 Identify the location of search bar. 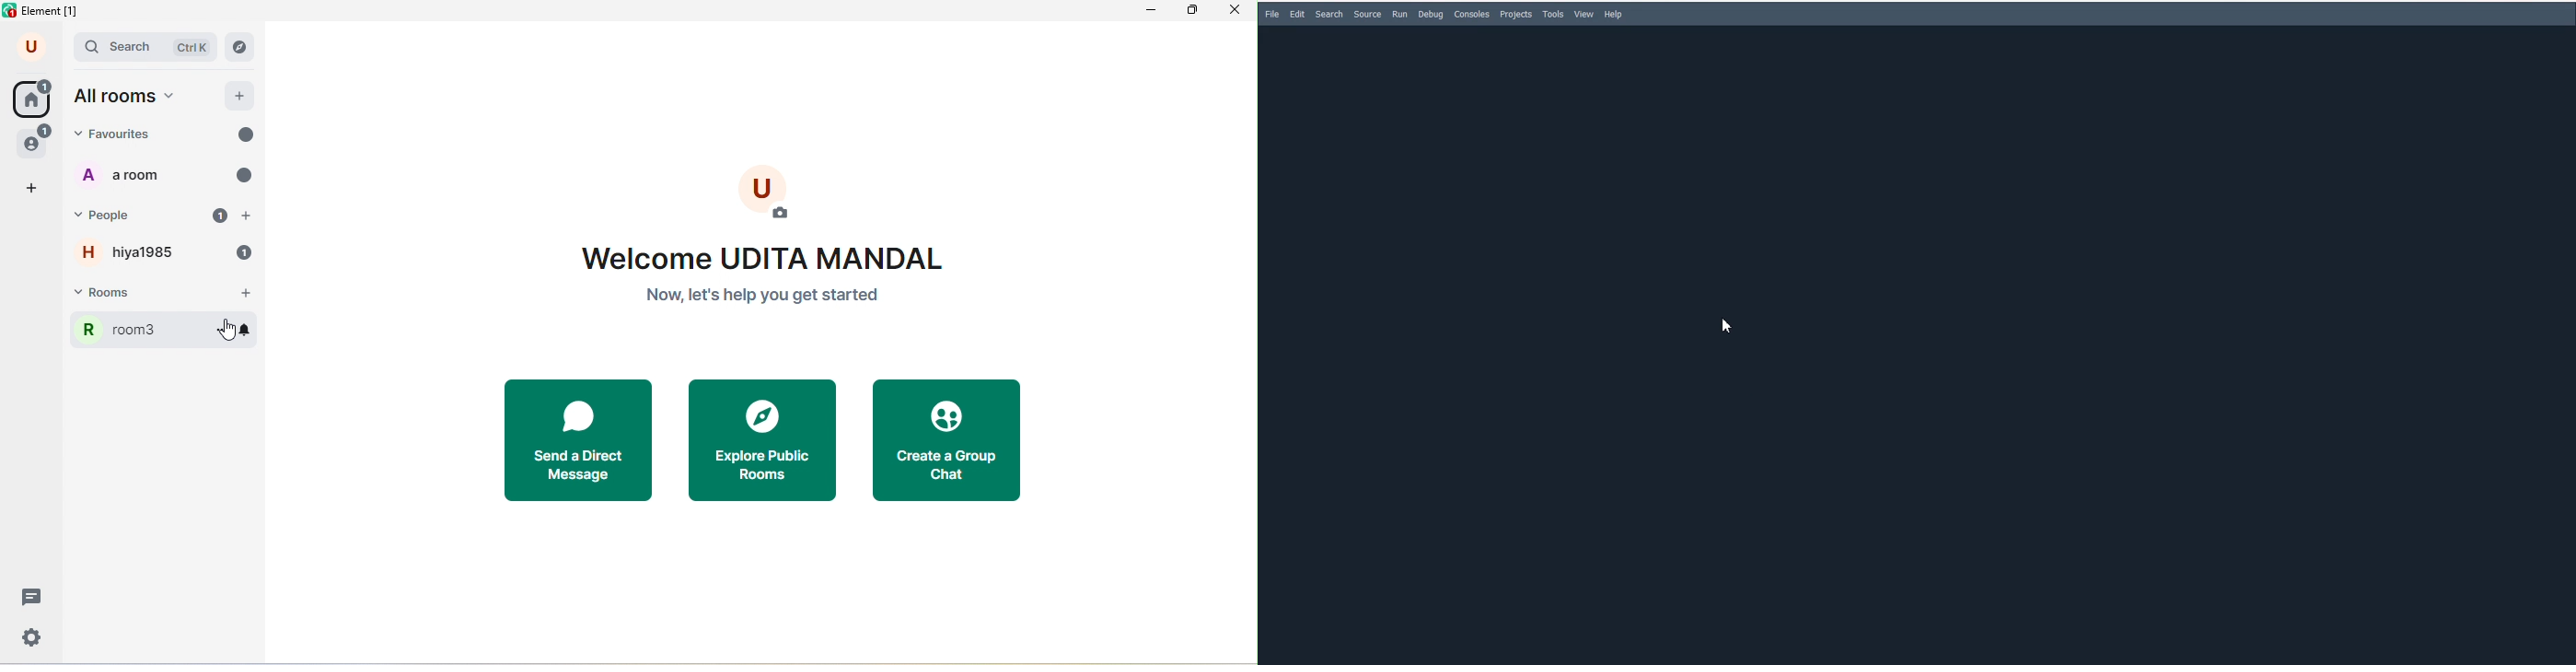
(146, 48).